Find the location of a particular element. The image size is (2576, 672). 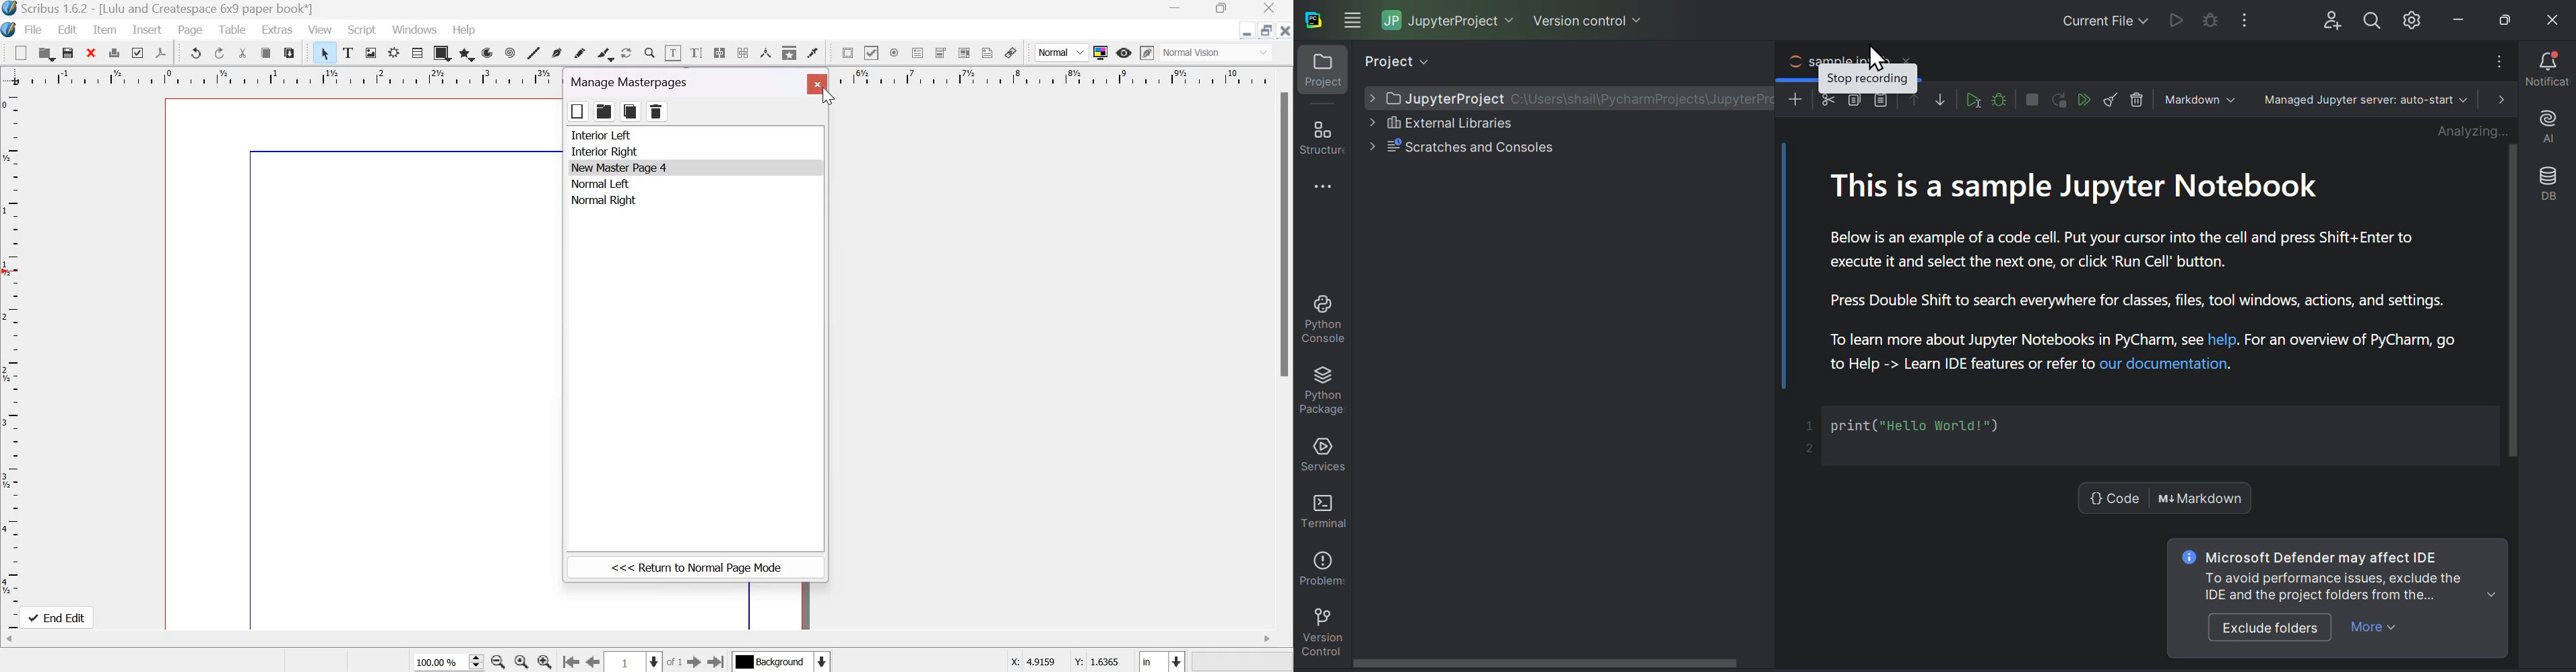

markdown is located at coordinates (2199, 98).